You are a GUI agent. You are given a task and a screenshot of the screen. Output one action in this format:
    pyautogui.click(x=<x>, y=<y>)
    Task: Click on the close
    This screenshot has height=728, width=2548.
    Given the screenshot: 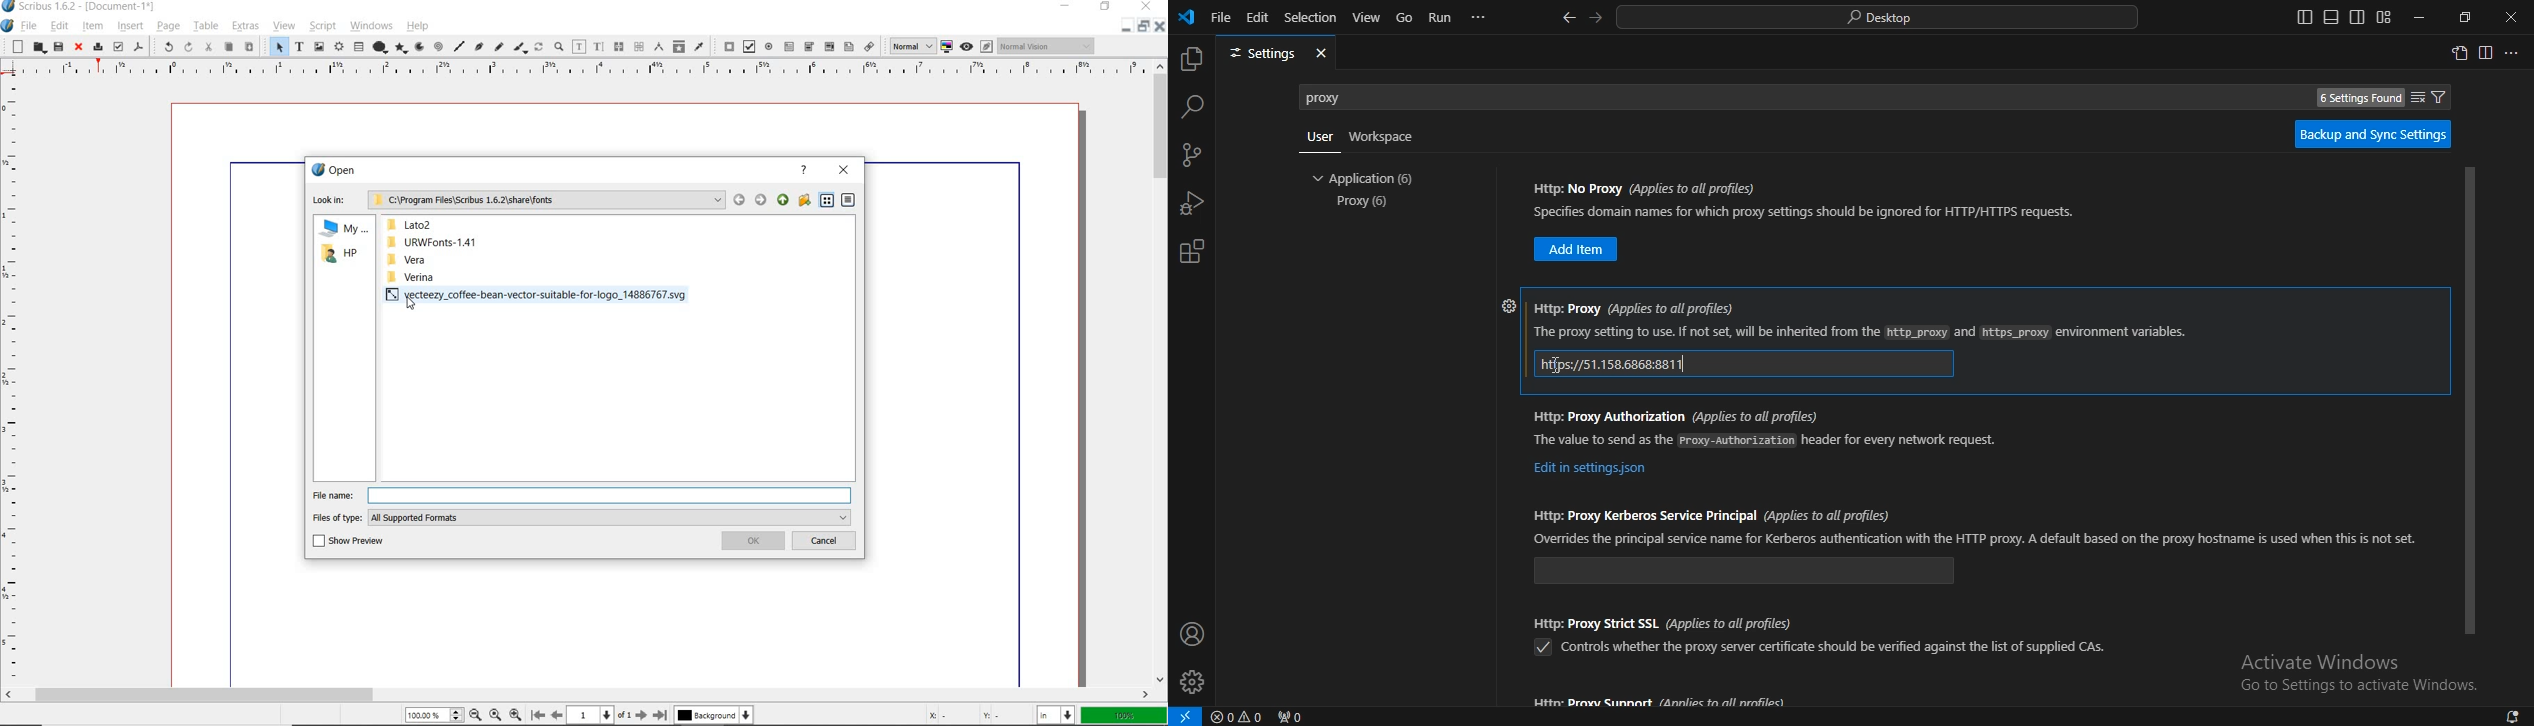 What is the action you would take?
    pyautogui.click(x=2510, y=17)
    